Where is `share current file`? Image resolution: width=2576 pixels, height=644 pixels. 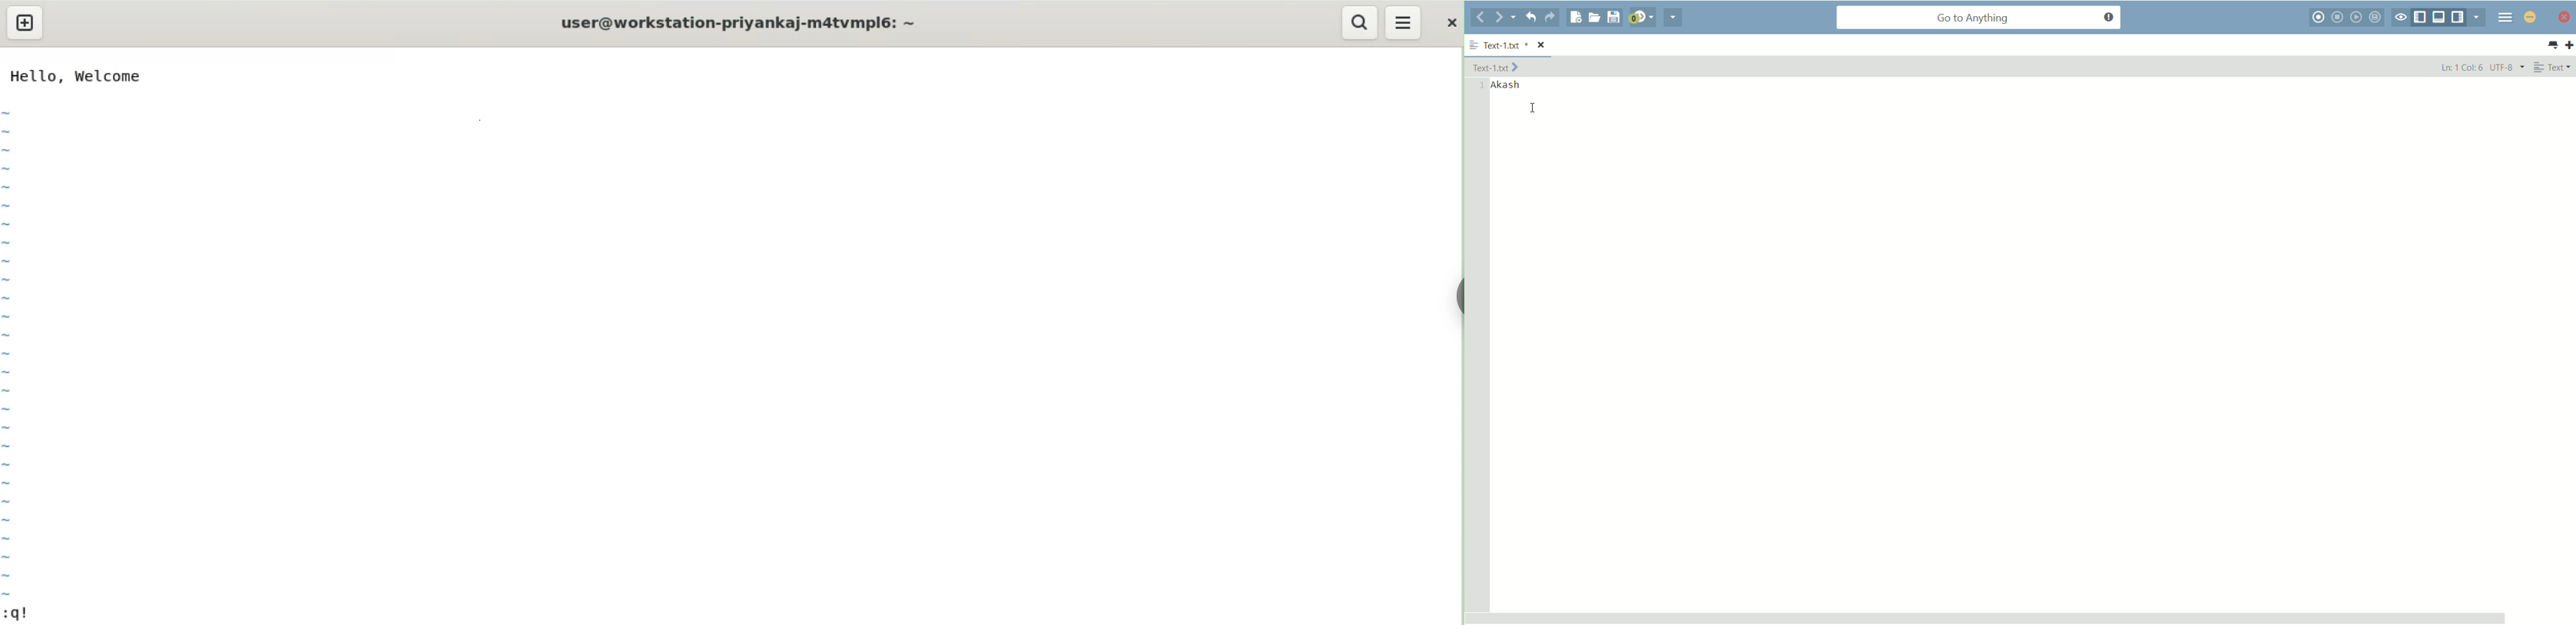
share current file is located at coordinates (1672, 19).